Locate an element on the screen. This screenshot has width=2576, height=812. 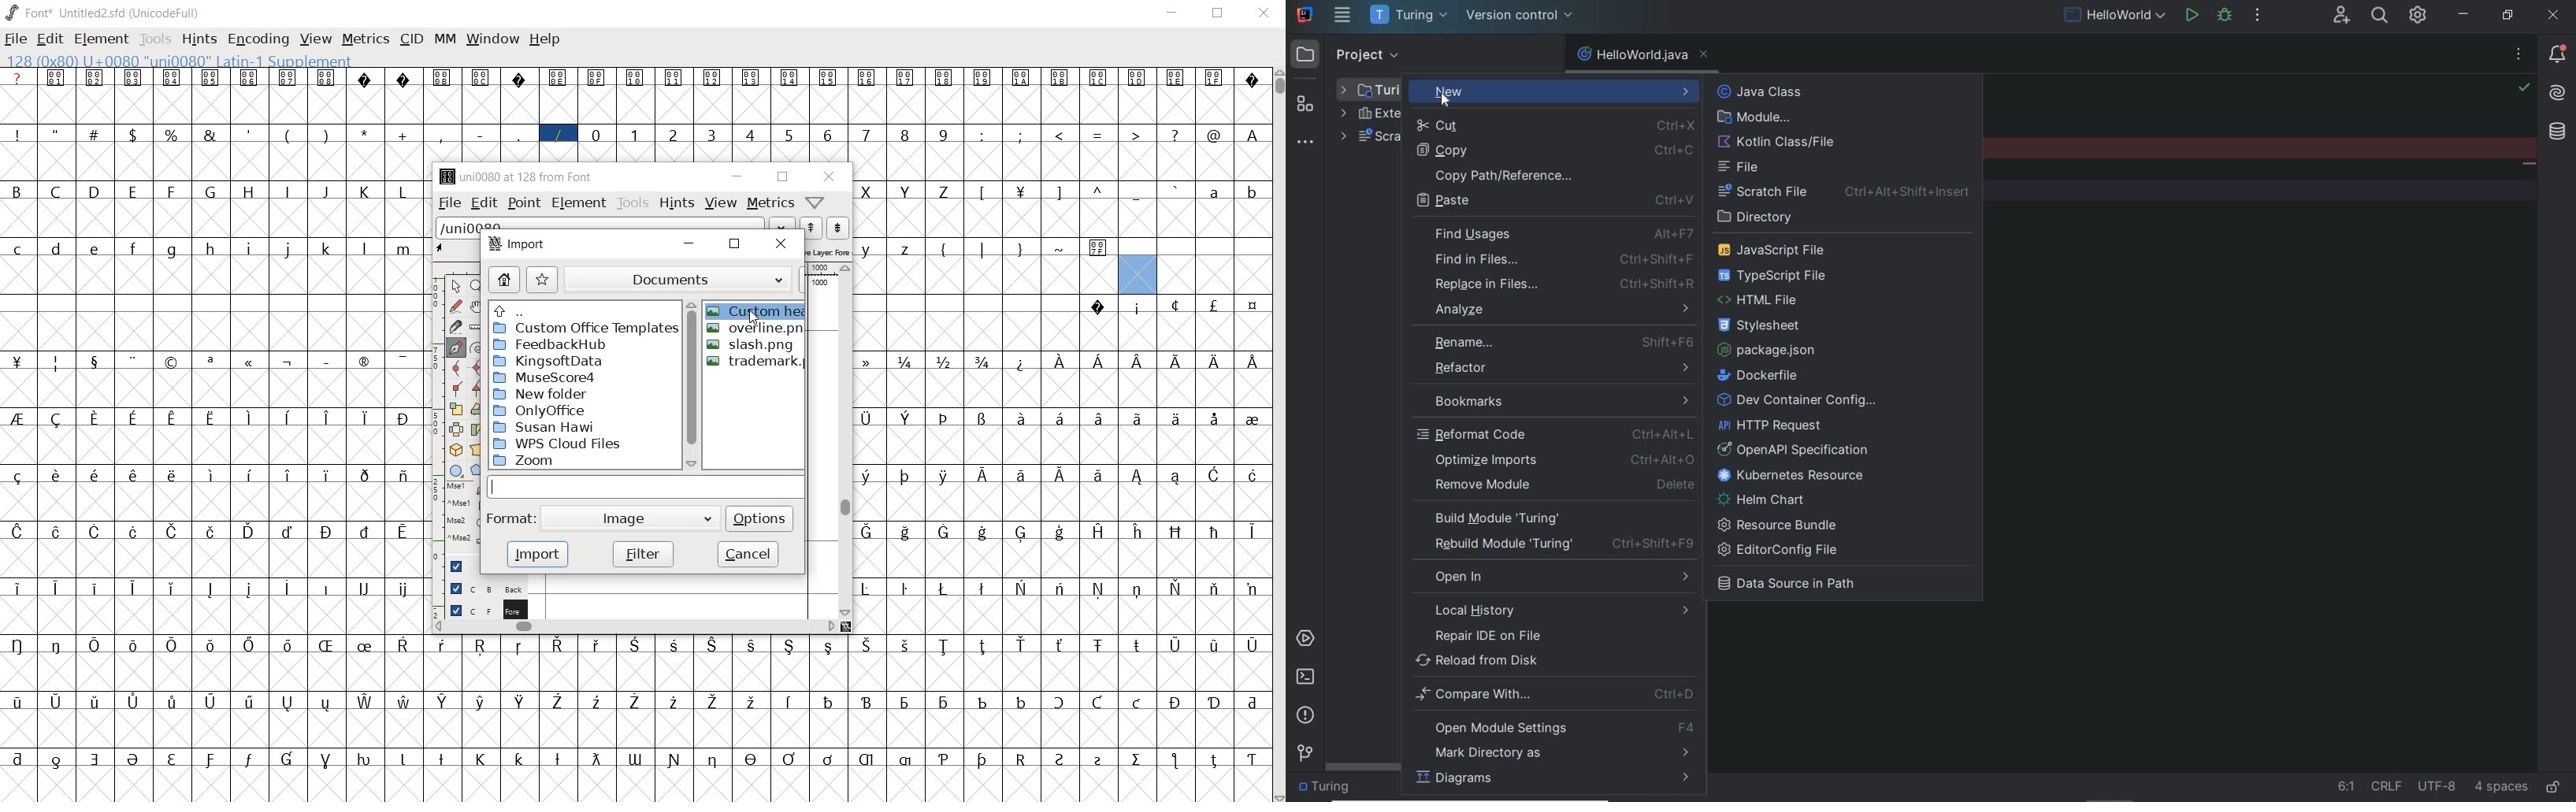
glyph is located at coordinates (788, 77).